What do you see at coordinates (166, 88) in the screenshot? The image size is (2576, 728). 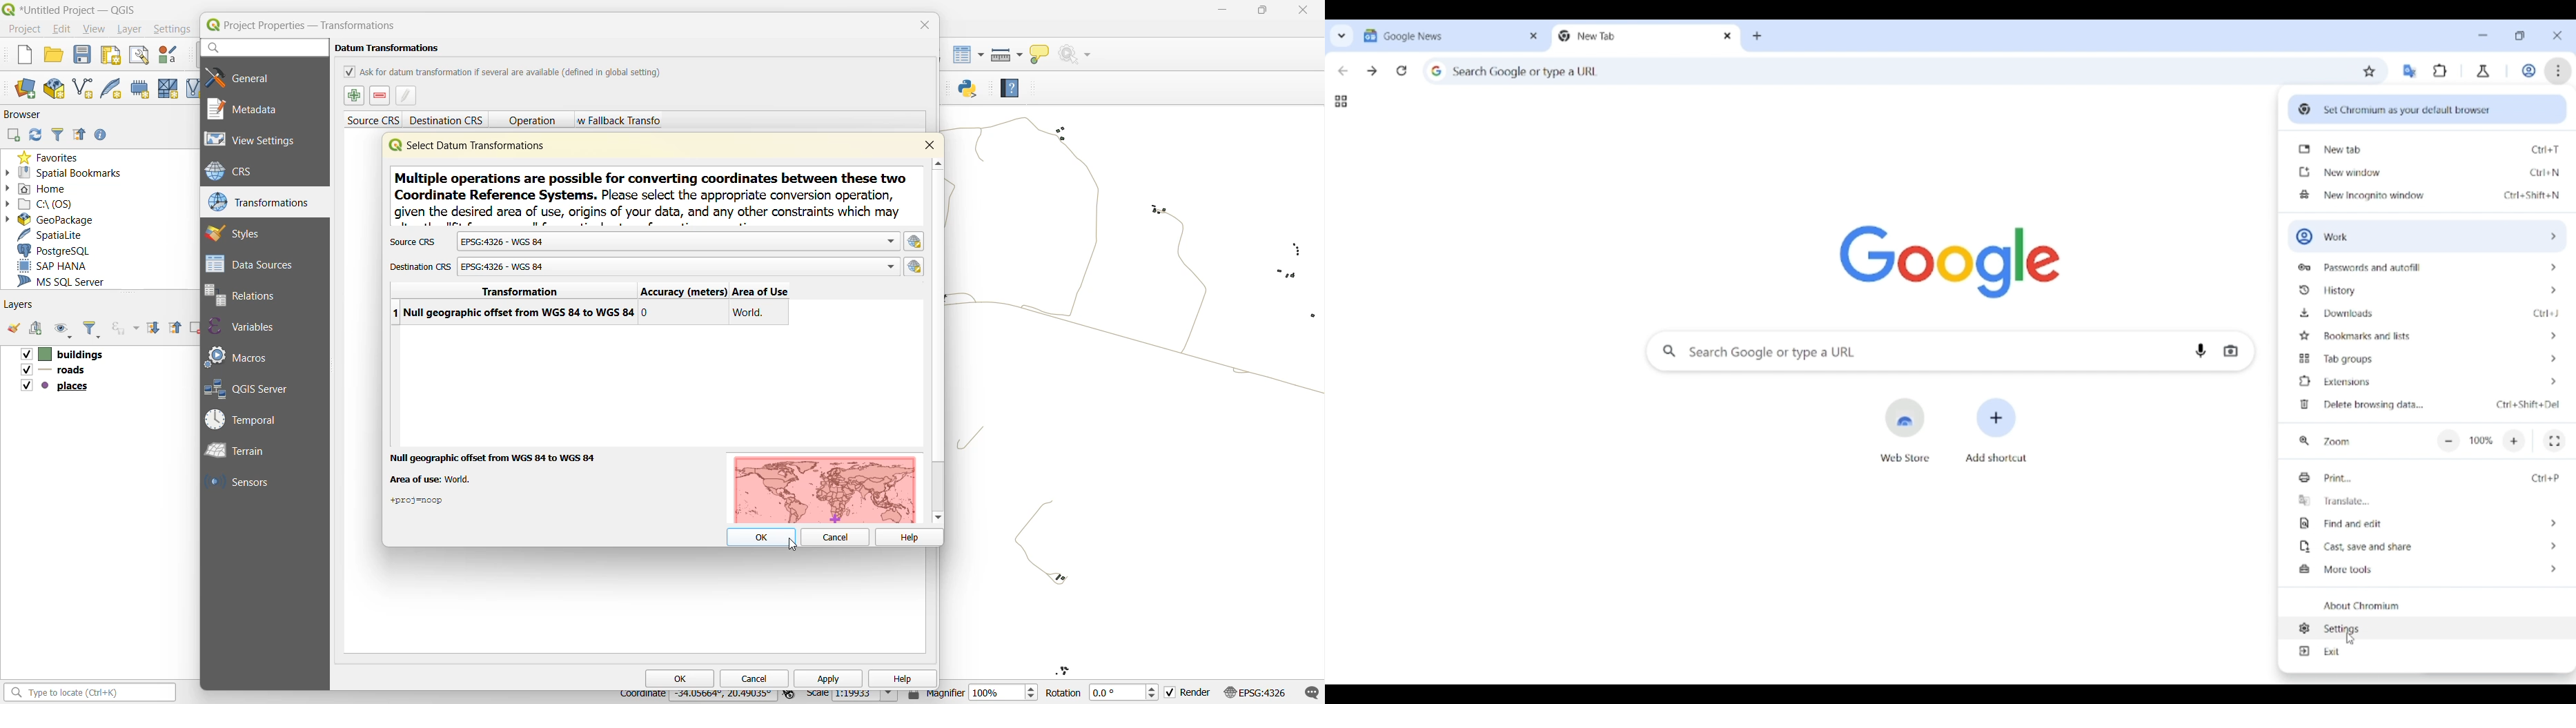 I see `new mesh` at bounding box center [166, 88].